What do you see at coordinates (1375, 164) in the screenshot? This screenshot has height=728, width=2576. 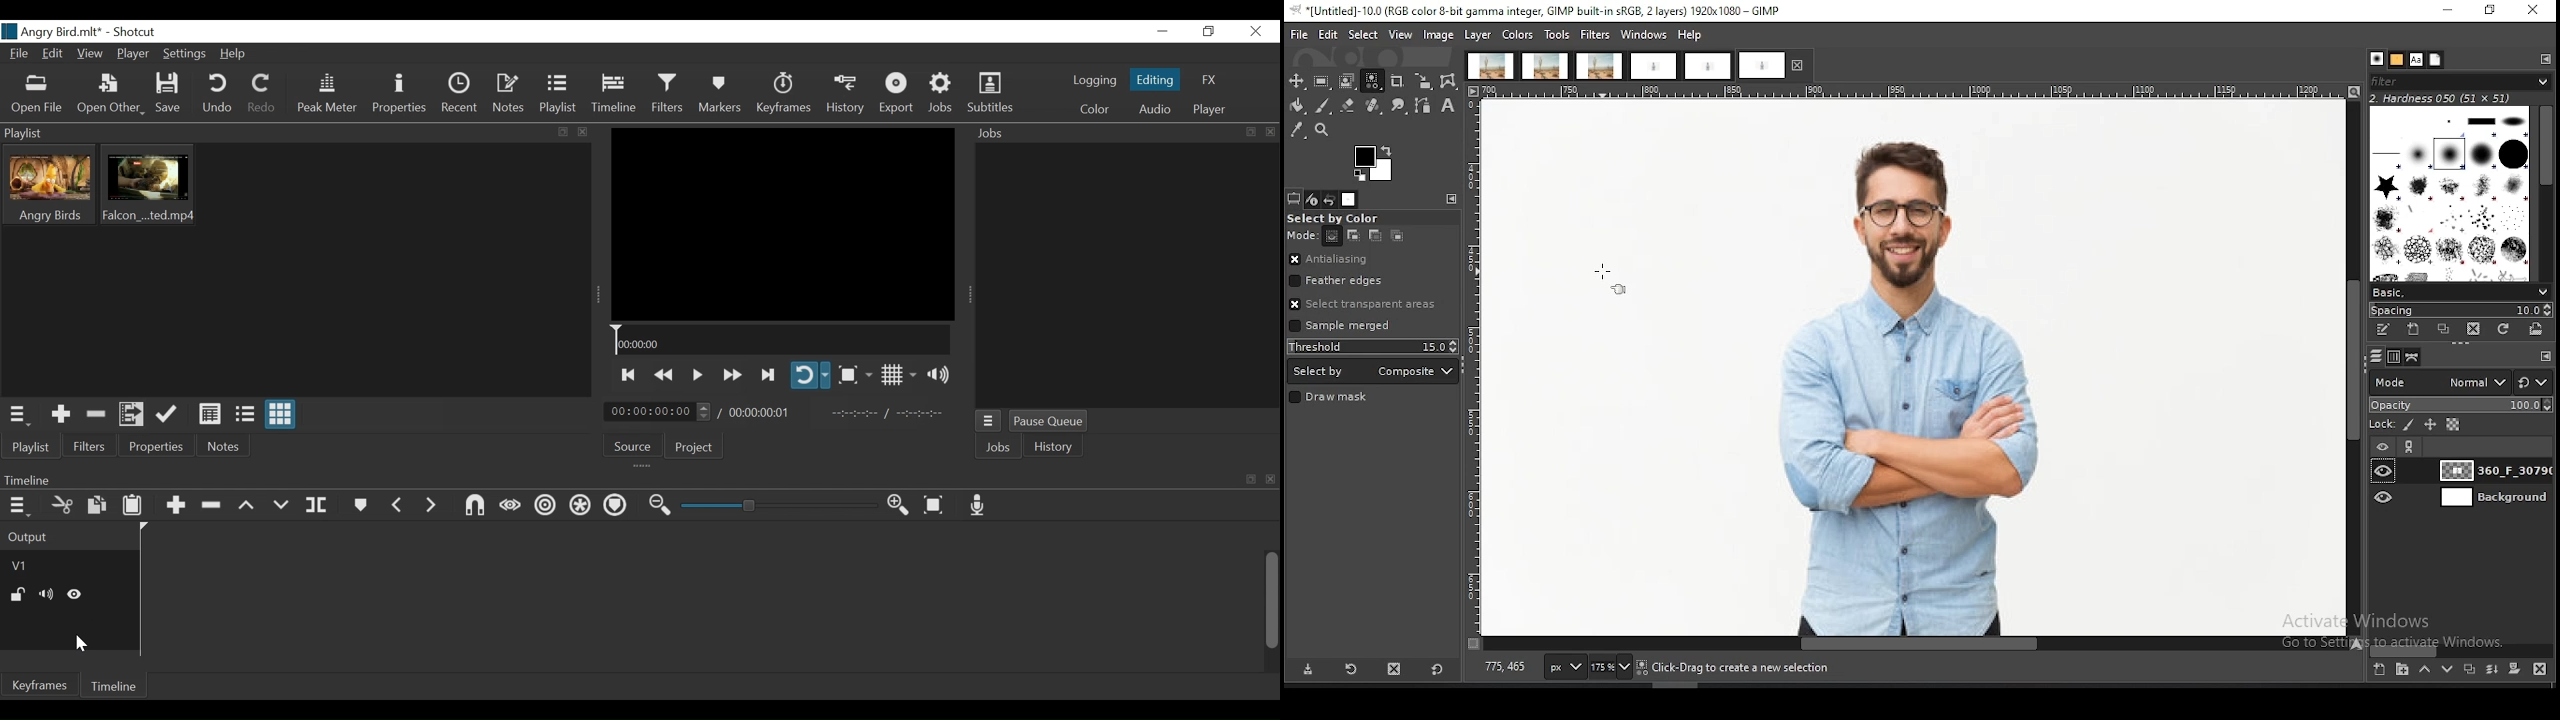 I see `colors` at bounding box center [1375, 164].